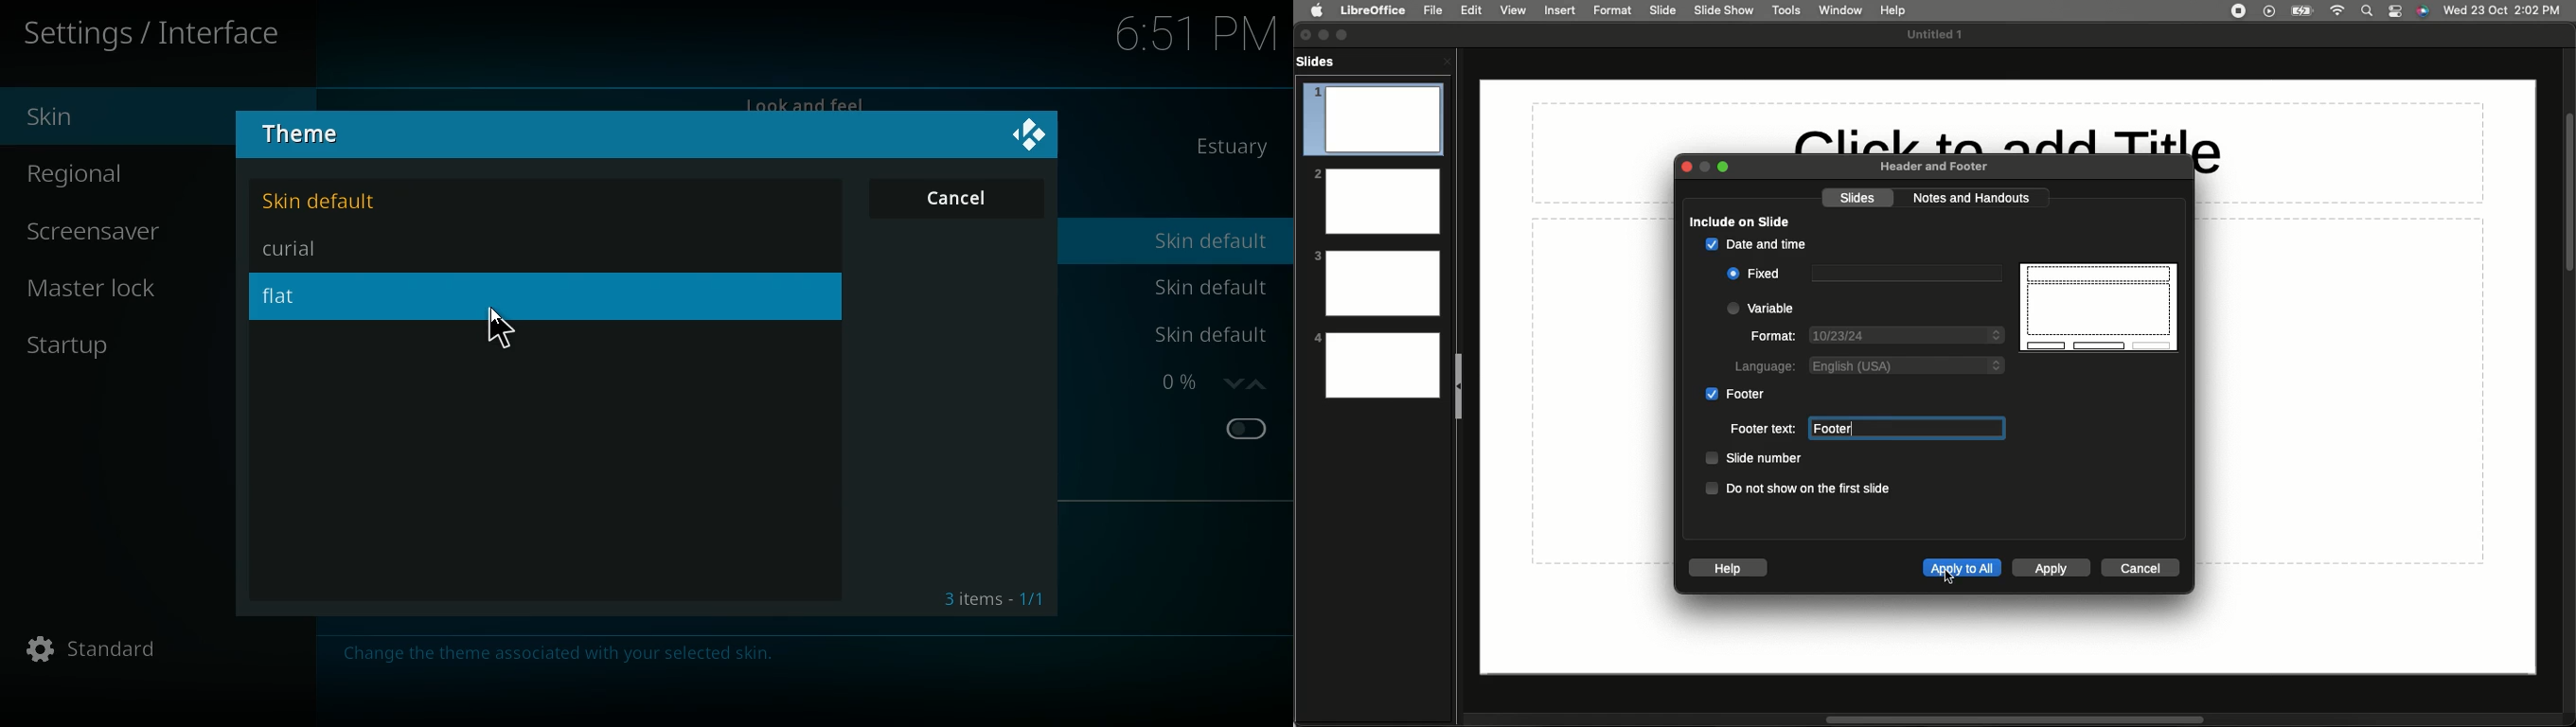 This screenshot has width=2576, height=728. What do you see at coordinates (2143, 568) in the screenshot?
I see `Cancel` at bounding box center [2143, 568].